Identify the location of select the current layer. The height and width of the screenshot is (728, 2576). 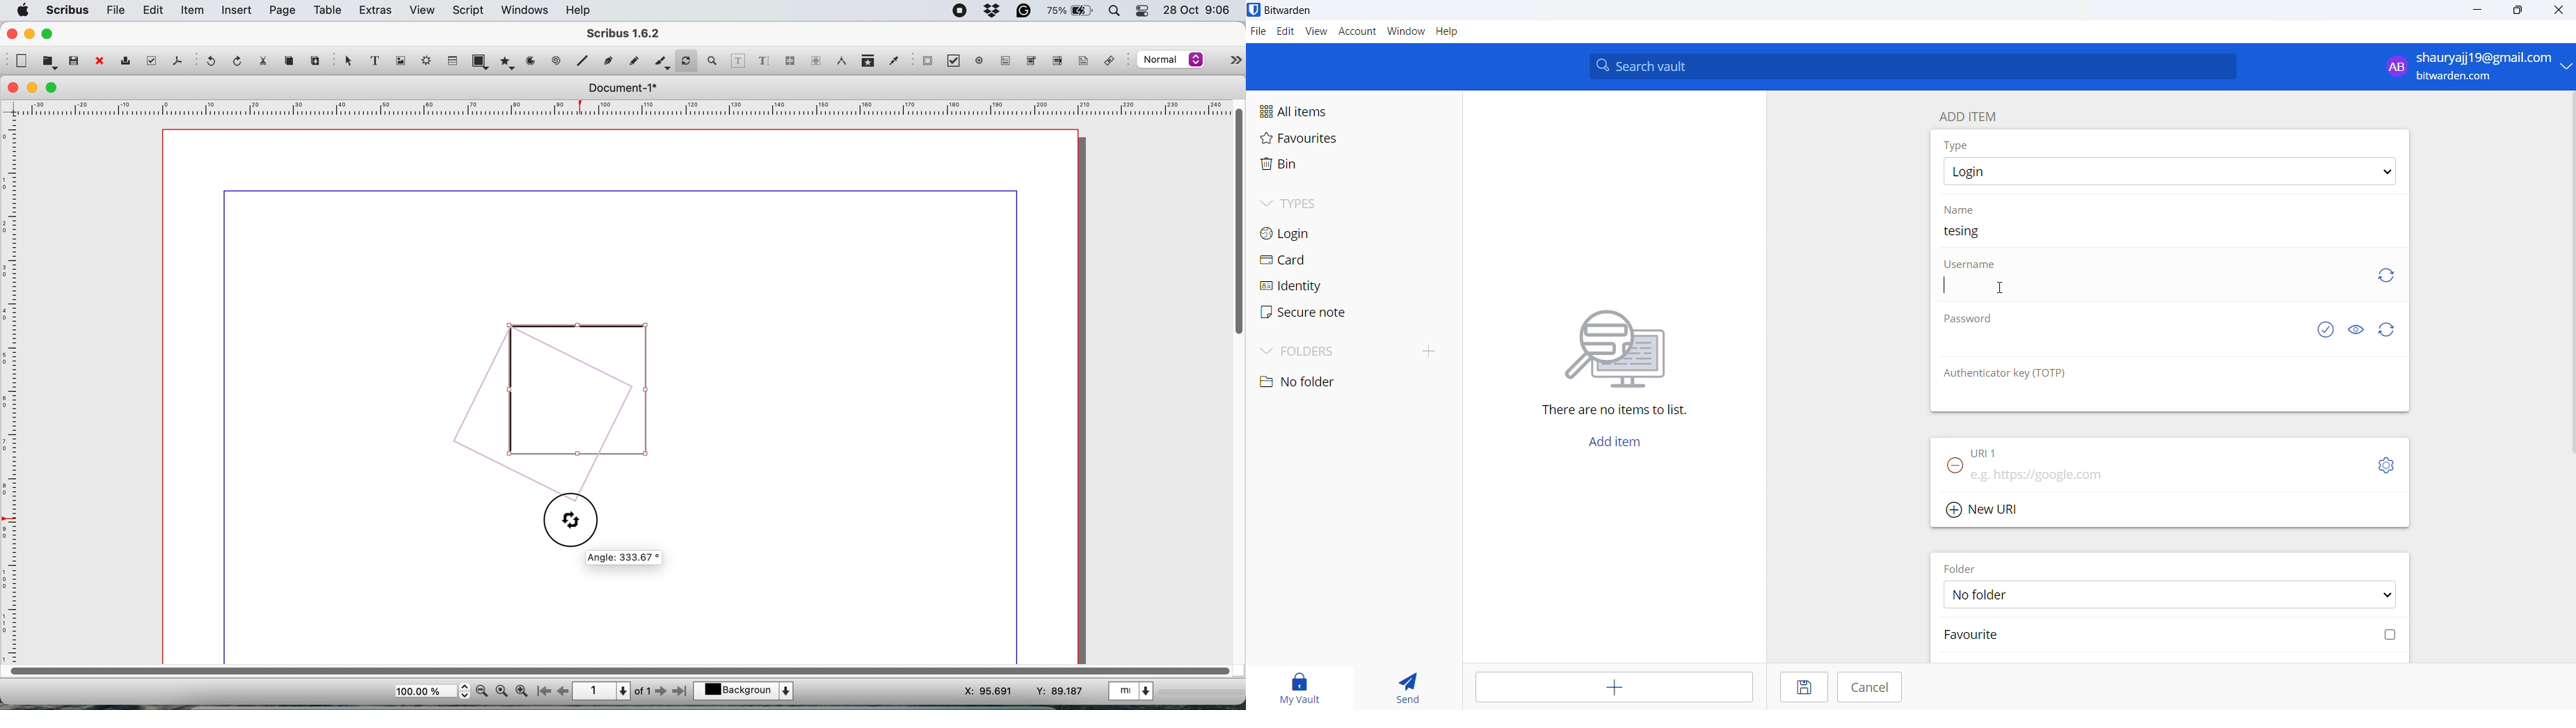
(745, 690).